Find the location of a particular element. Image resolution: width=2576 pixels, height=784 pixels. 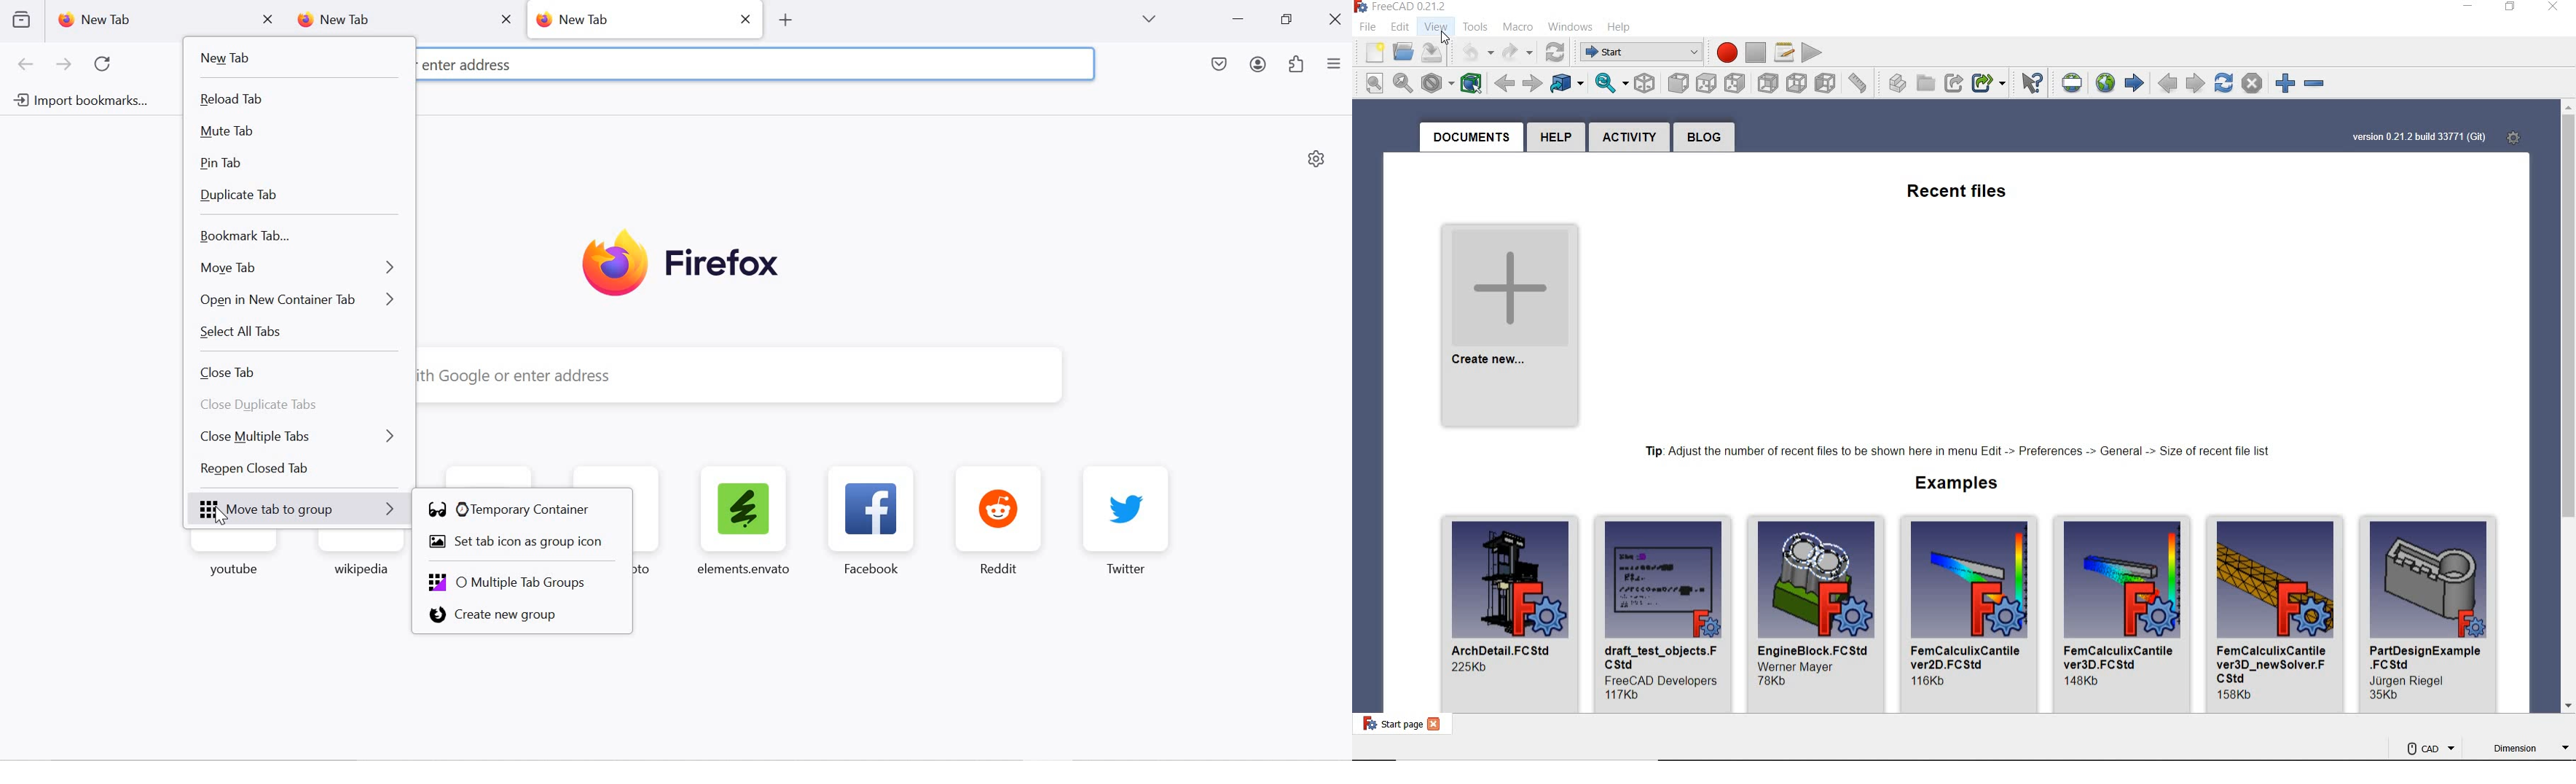

MAKE SUB-LINK is located at coordinates (1991, 82).